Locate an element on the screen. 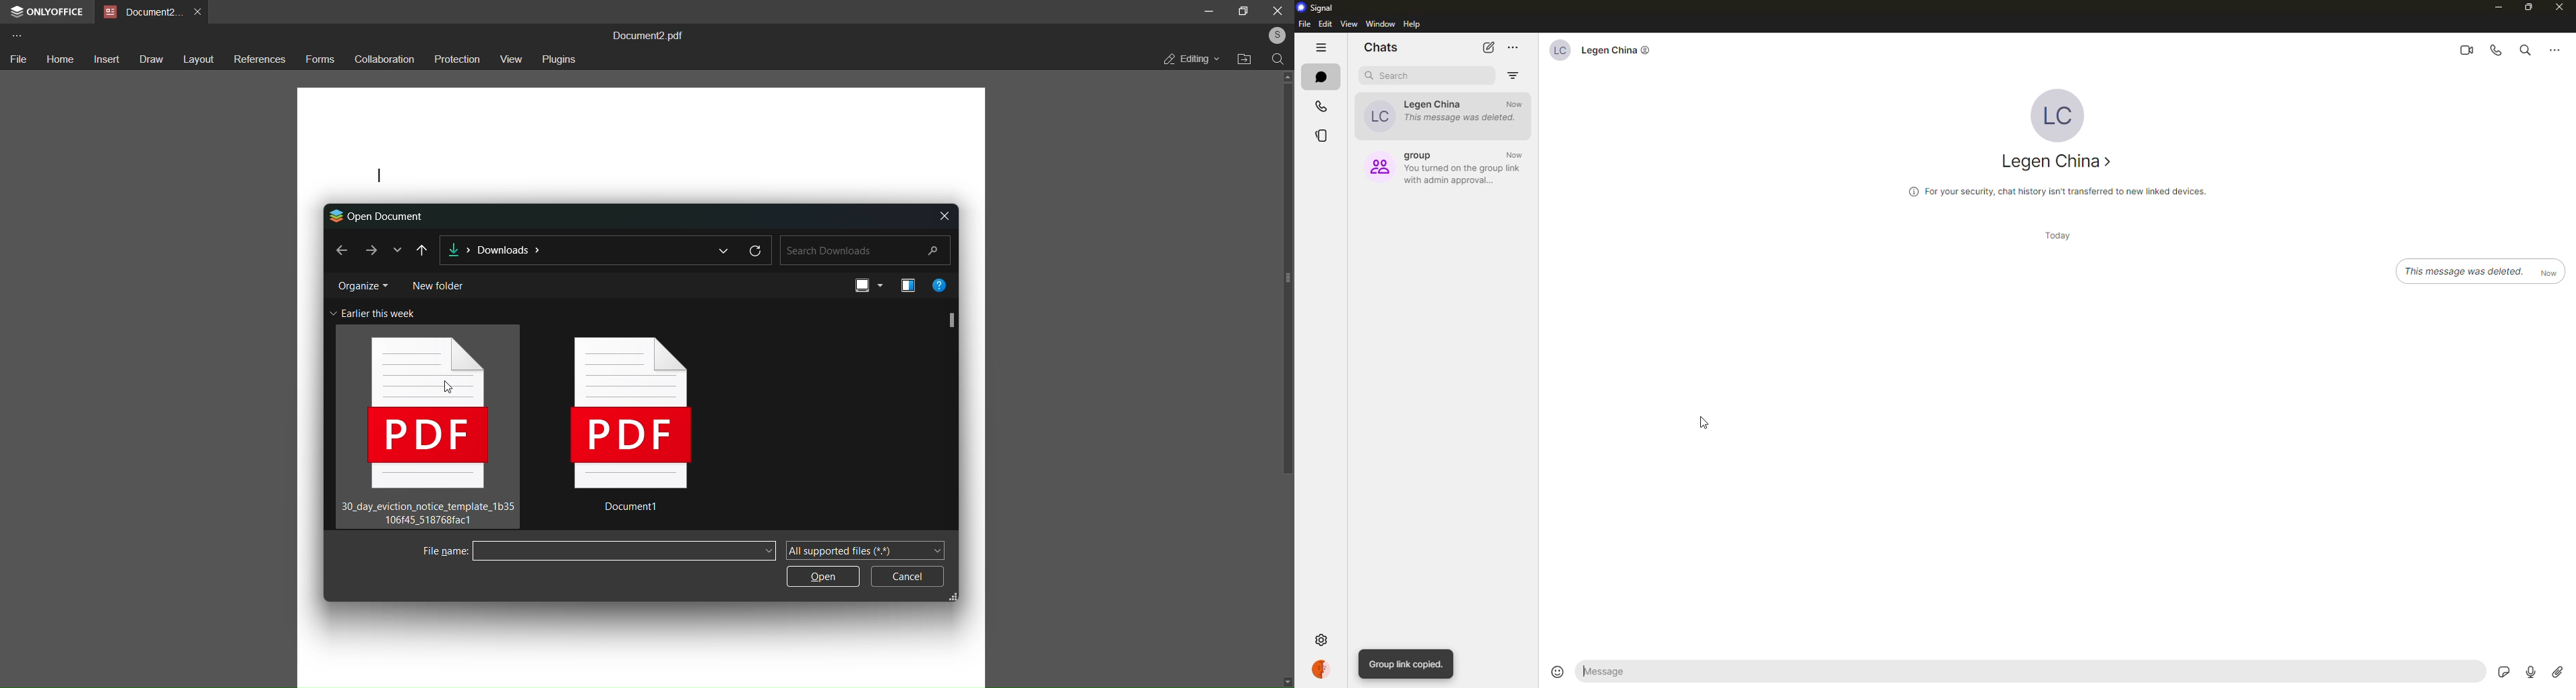 Image resolution: width=2576 pixels, height=700 pixels. info is located at coordinates (2056, 190).